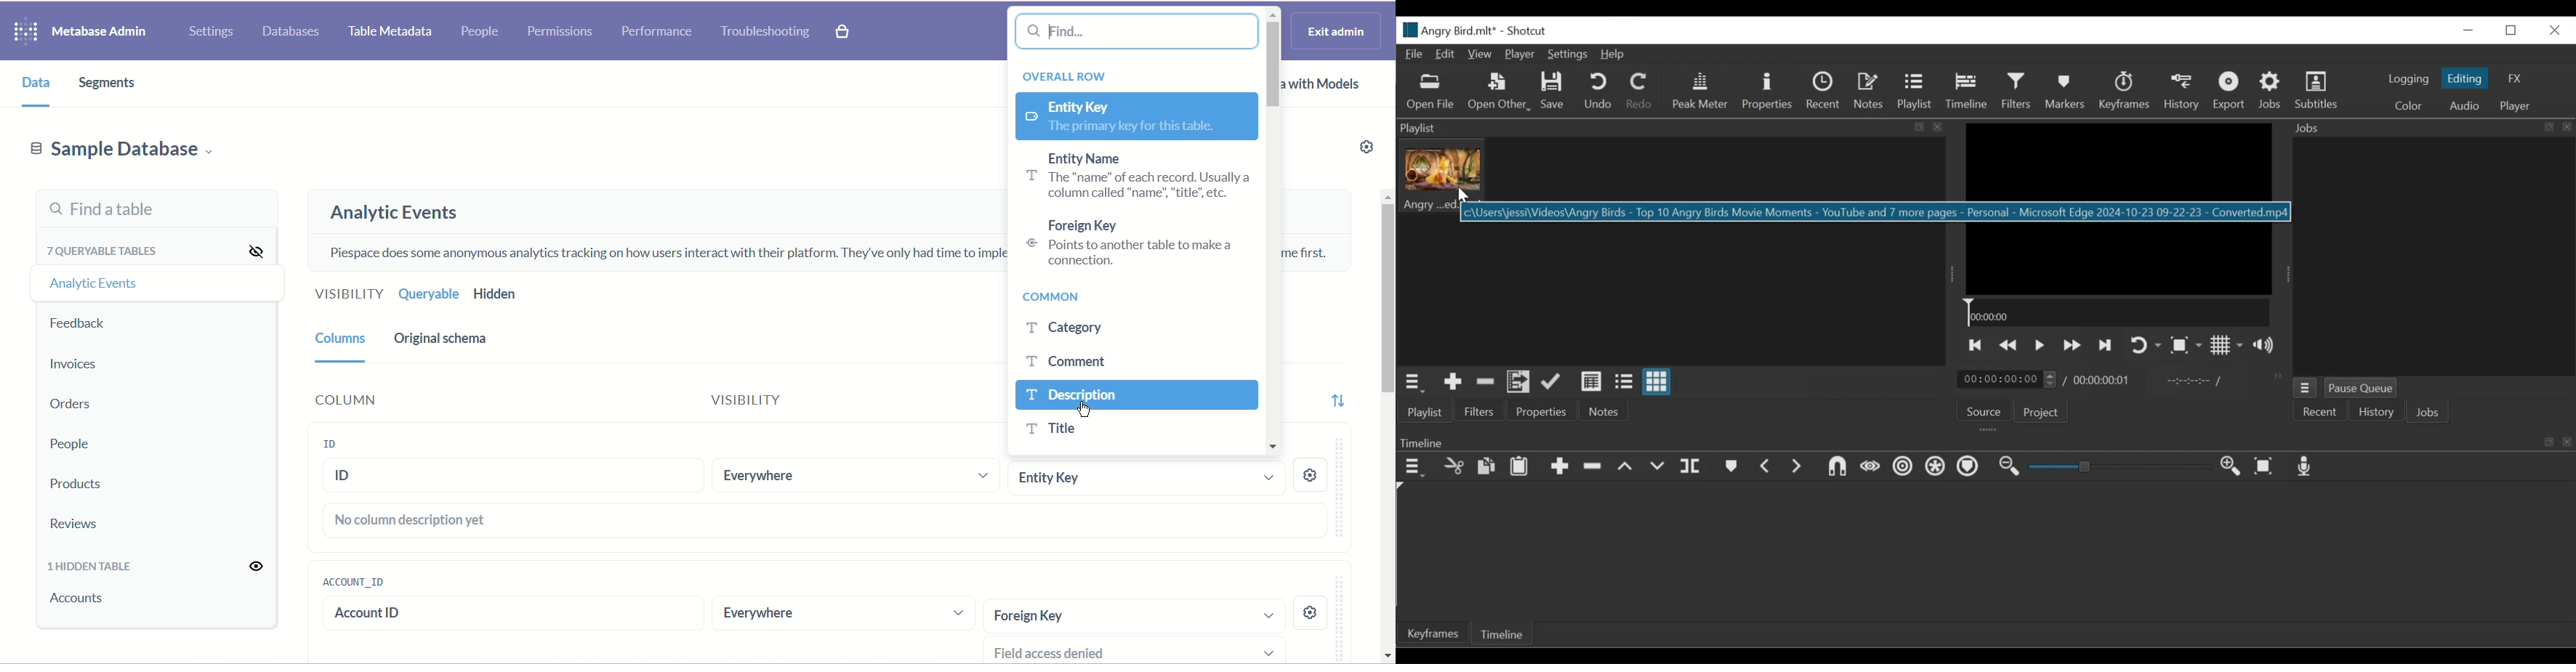  Describe the element at coordinates (479, 33) in the screenshot. I see `people` at that location.